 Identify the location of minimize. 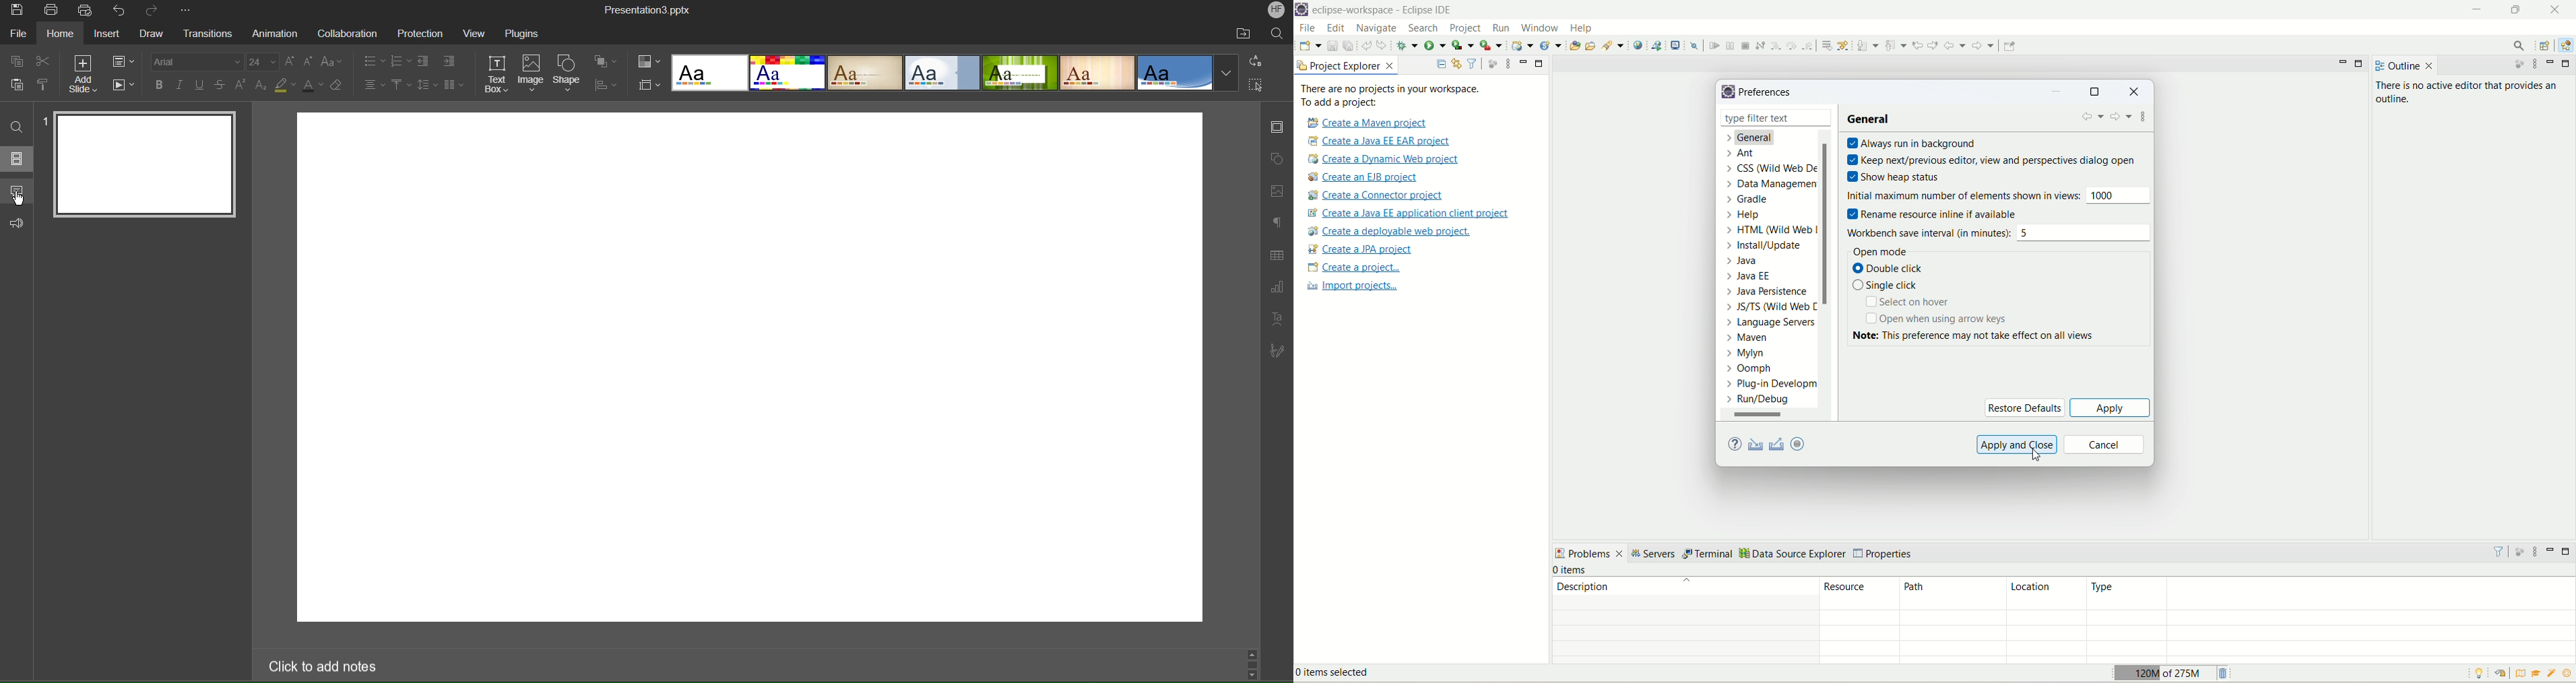
(2343, 65).